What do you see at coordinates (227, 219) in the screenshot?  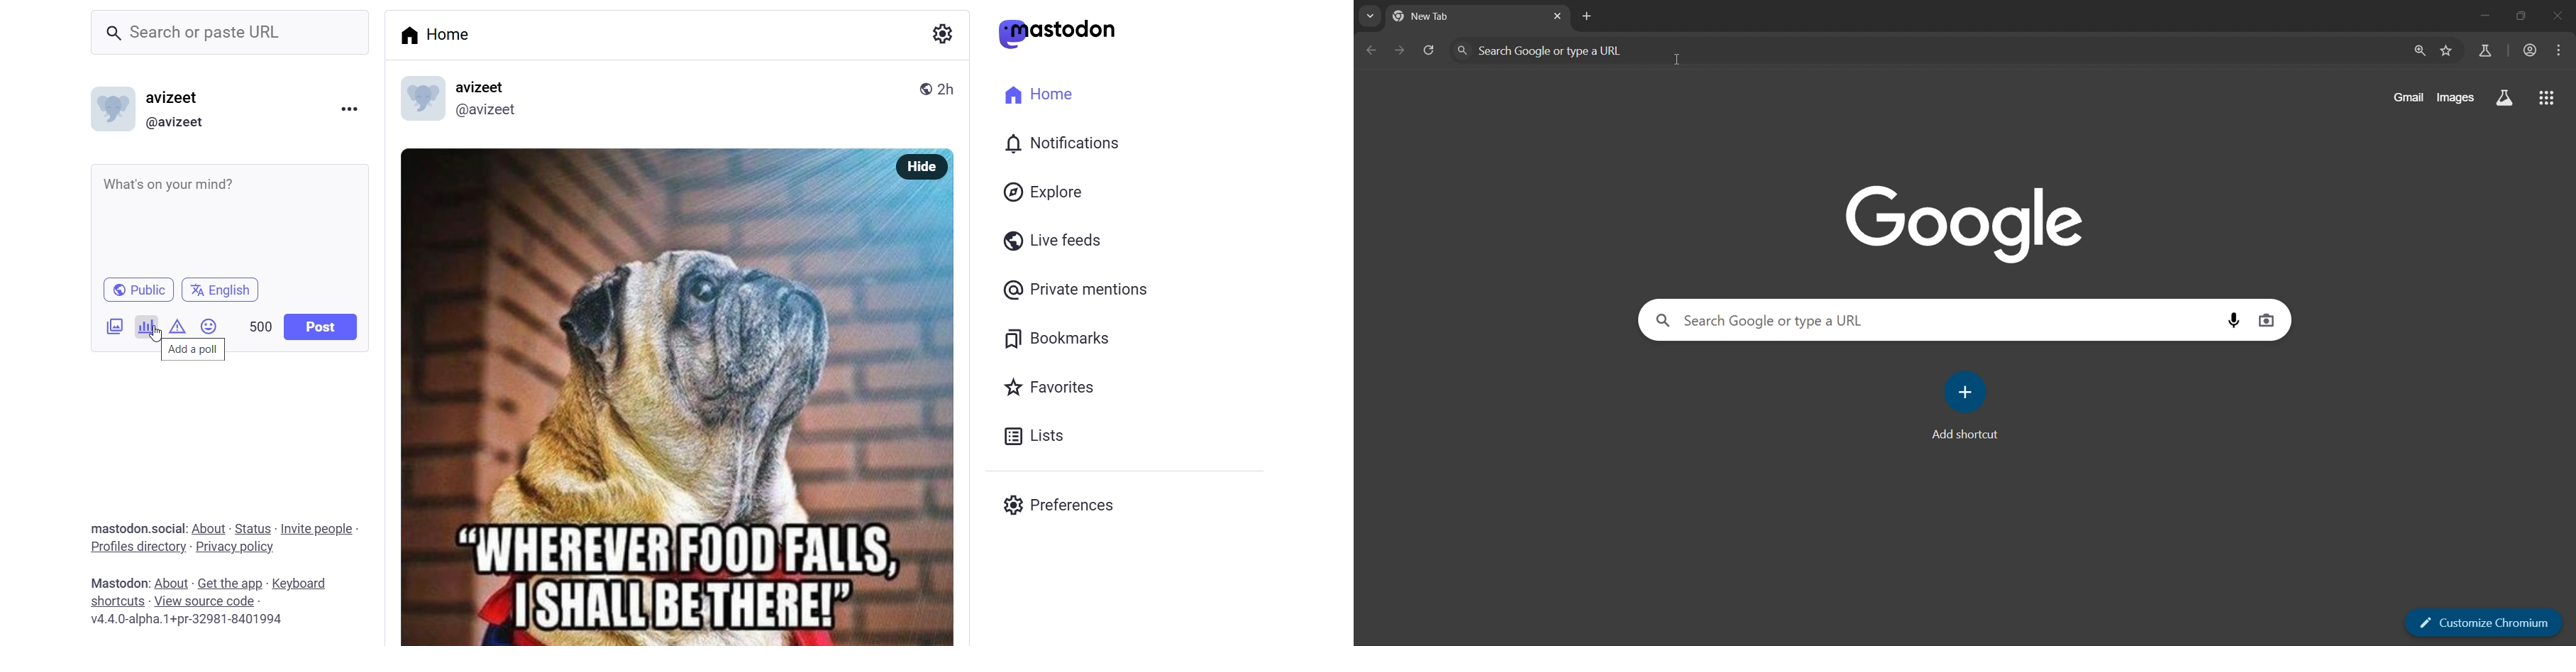 I see `What's on your mind?` at bounding box center [227, 219].